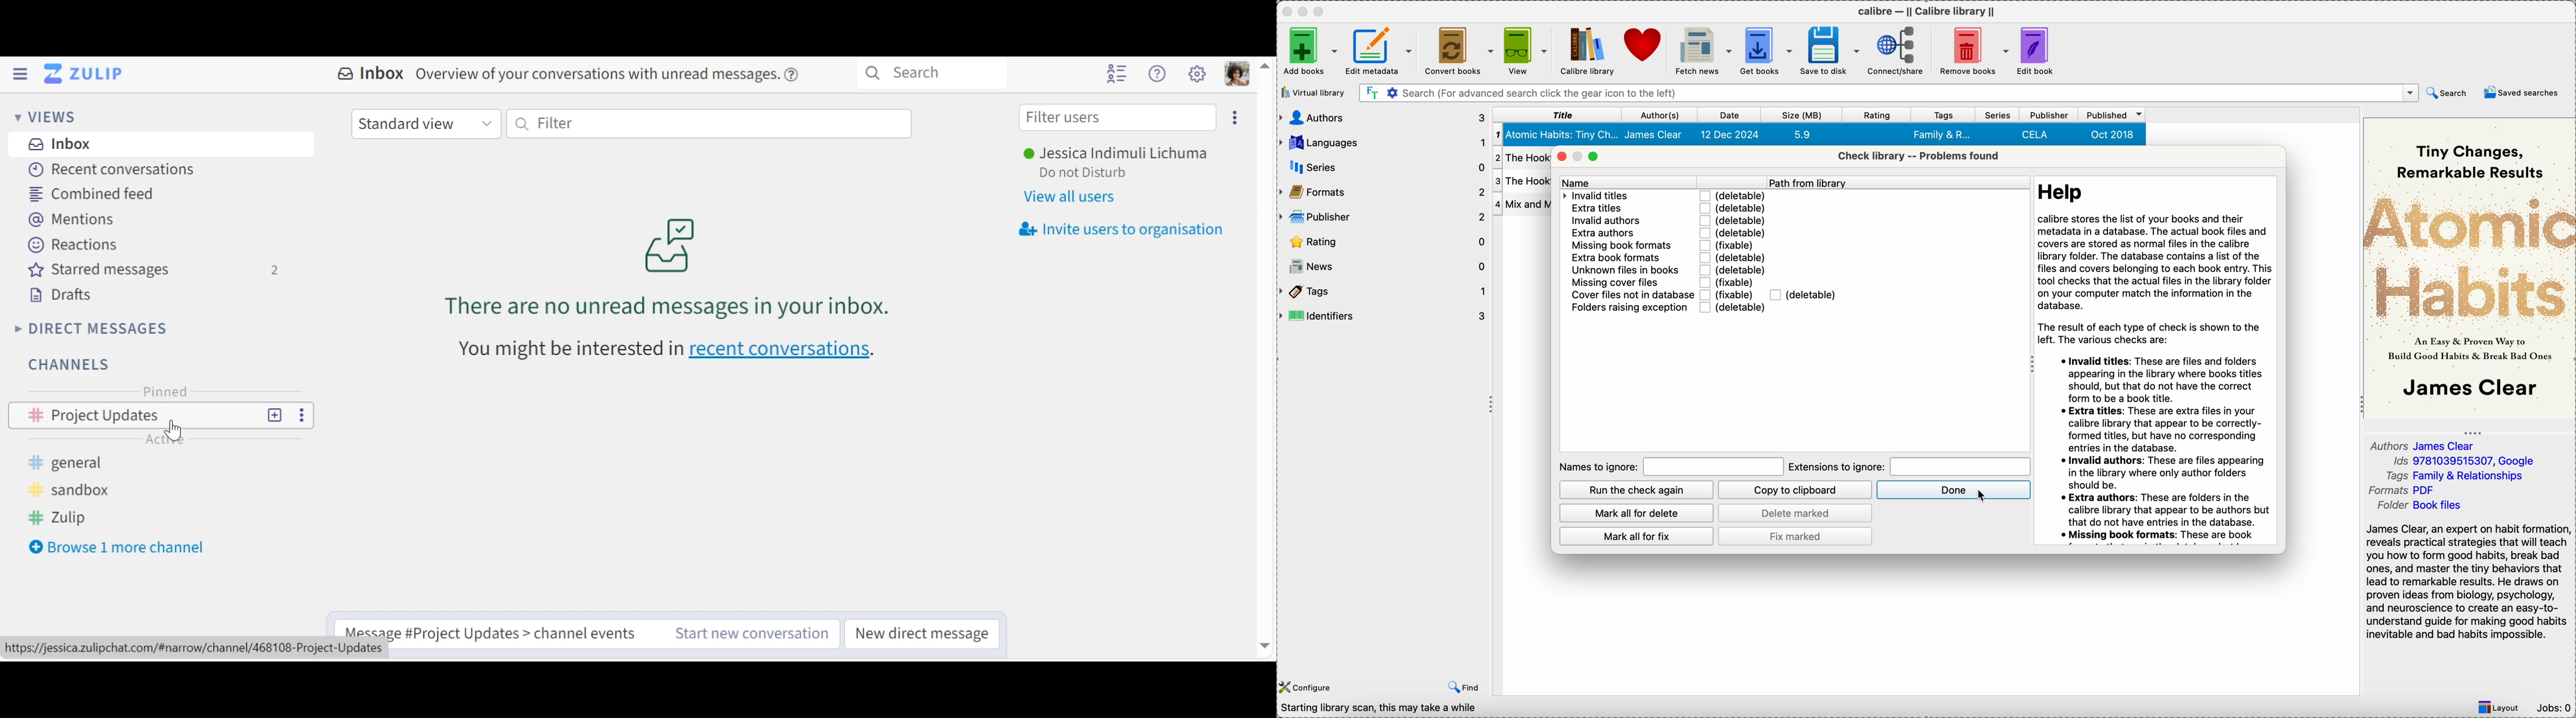 Image resolution: width=2576 pixels, height=728 pixels. Describe the element at coordinates (1595, 157) in the screenshot. I see `maximize` at that location.